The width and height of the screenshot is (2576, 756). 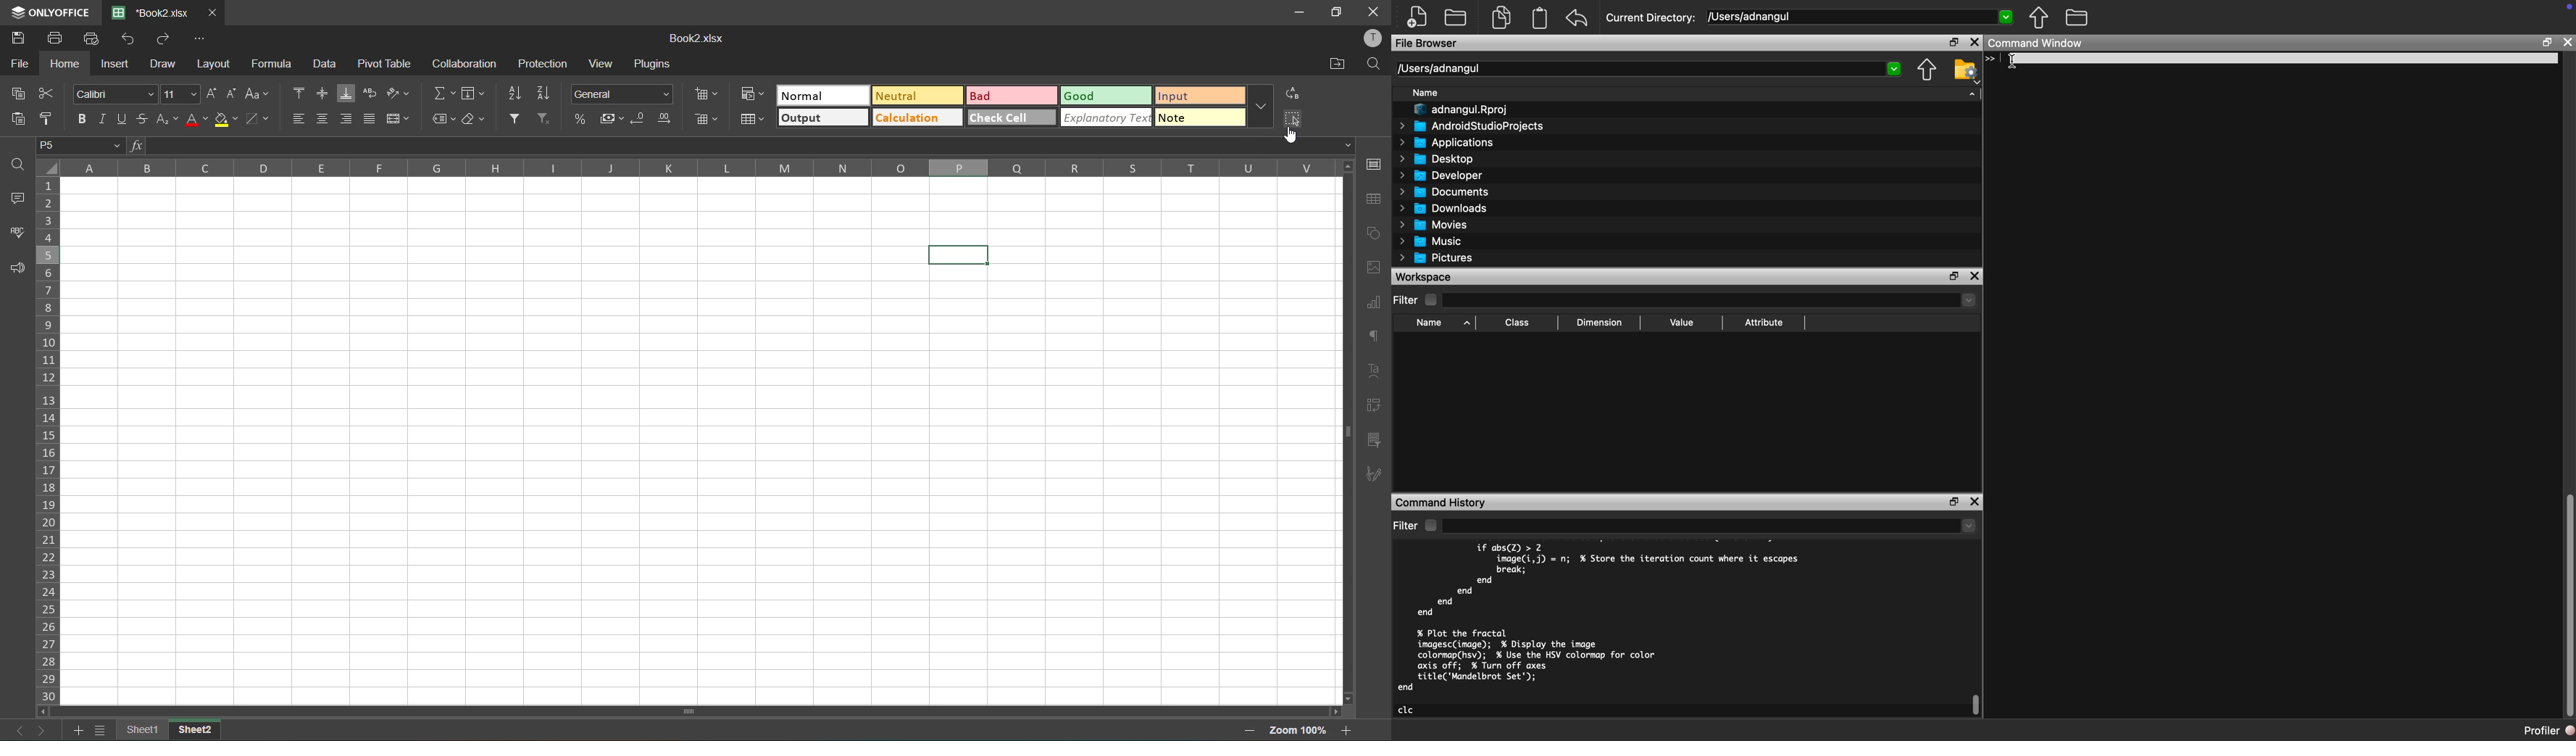 What do you see at coordinates (462, 64) in the screenshot?
I see `collaboration` at bounding box center [462, 64].